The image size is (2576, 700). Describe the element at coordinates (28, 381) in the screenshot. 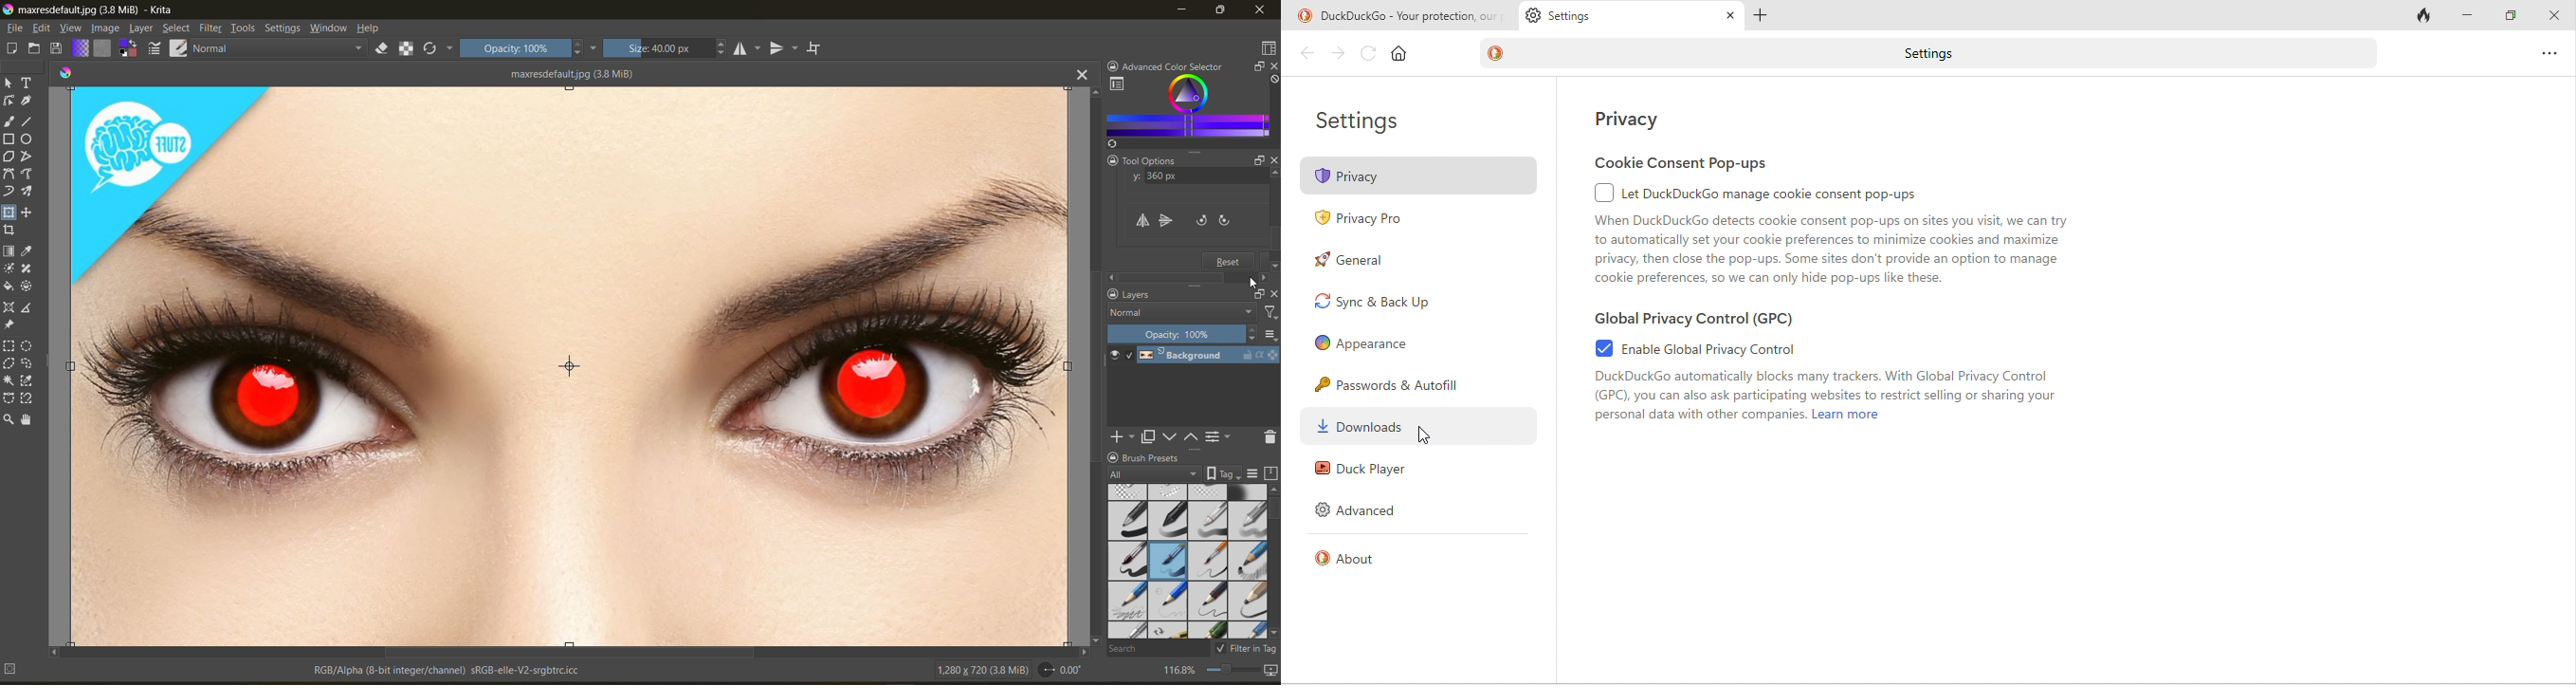

I see `tool` at that location.